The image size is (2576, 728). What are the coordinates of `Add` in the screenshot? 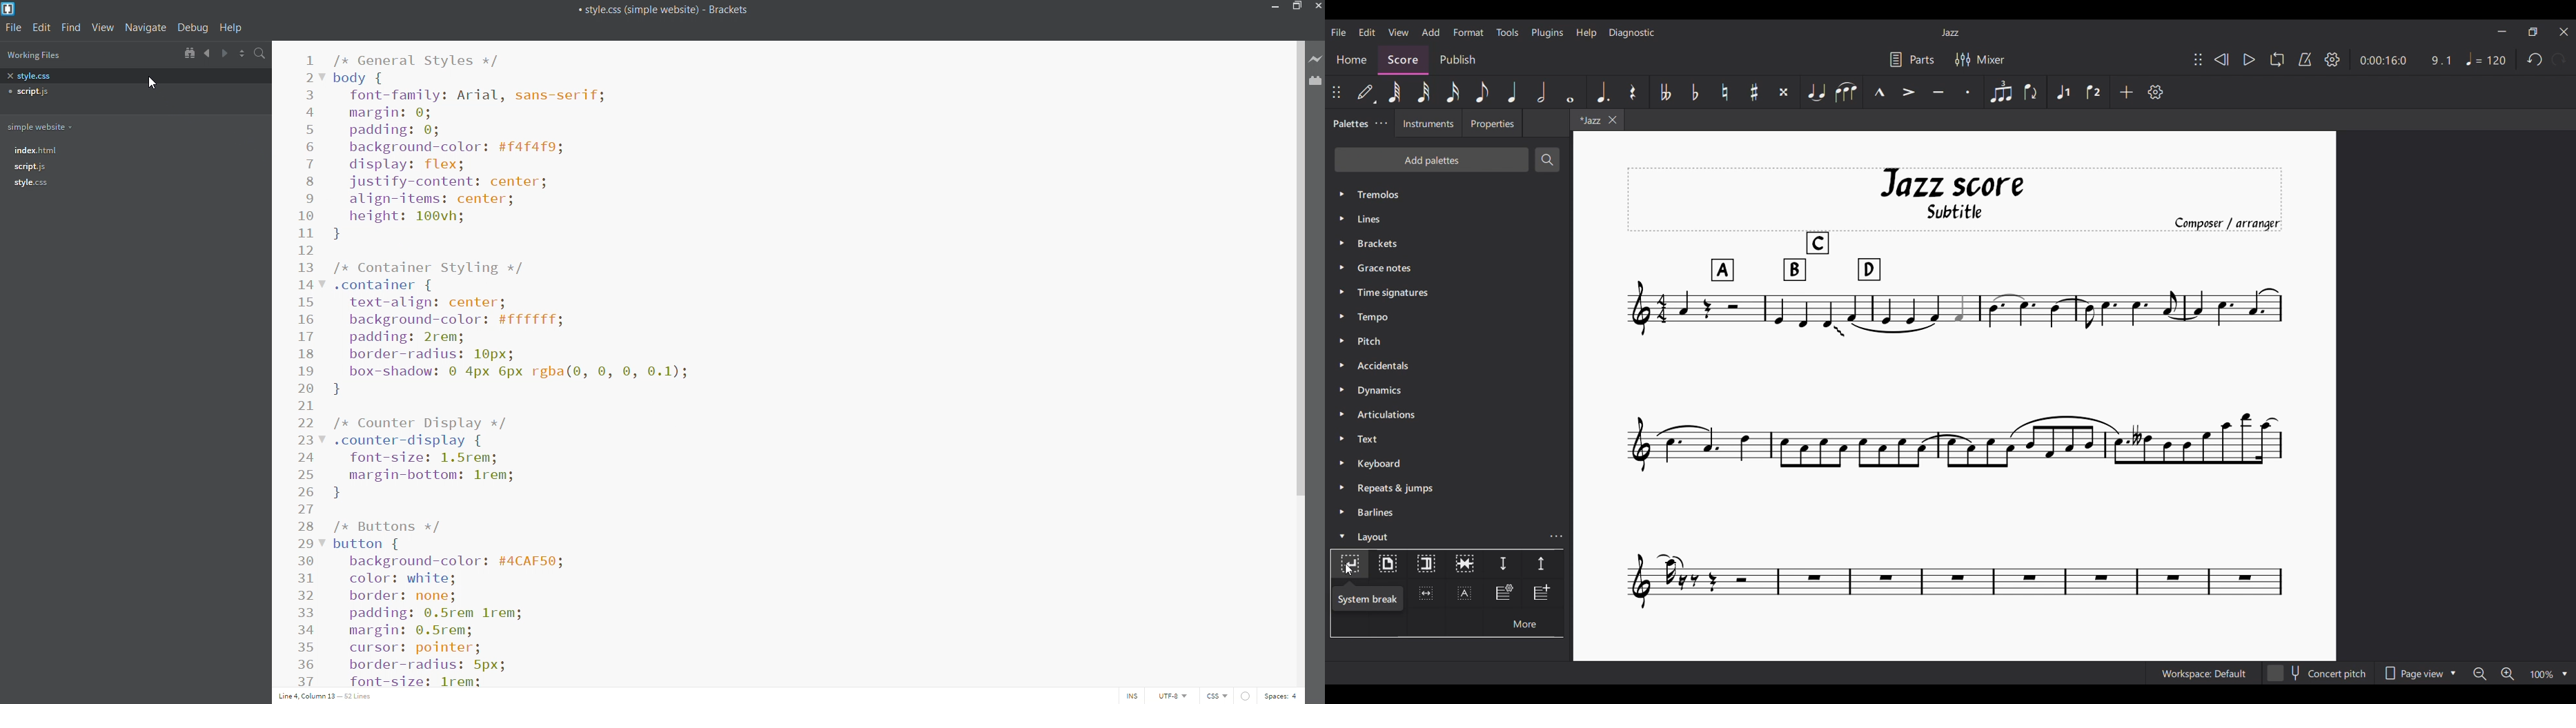 It's located at (2126, 92).